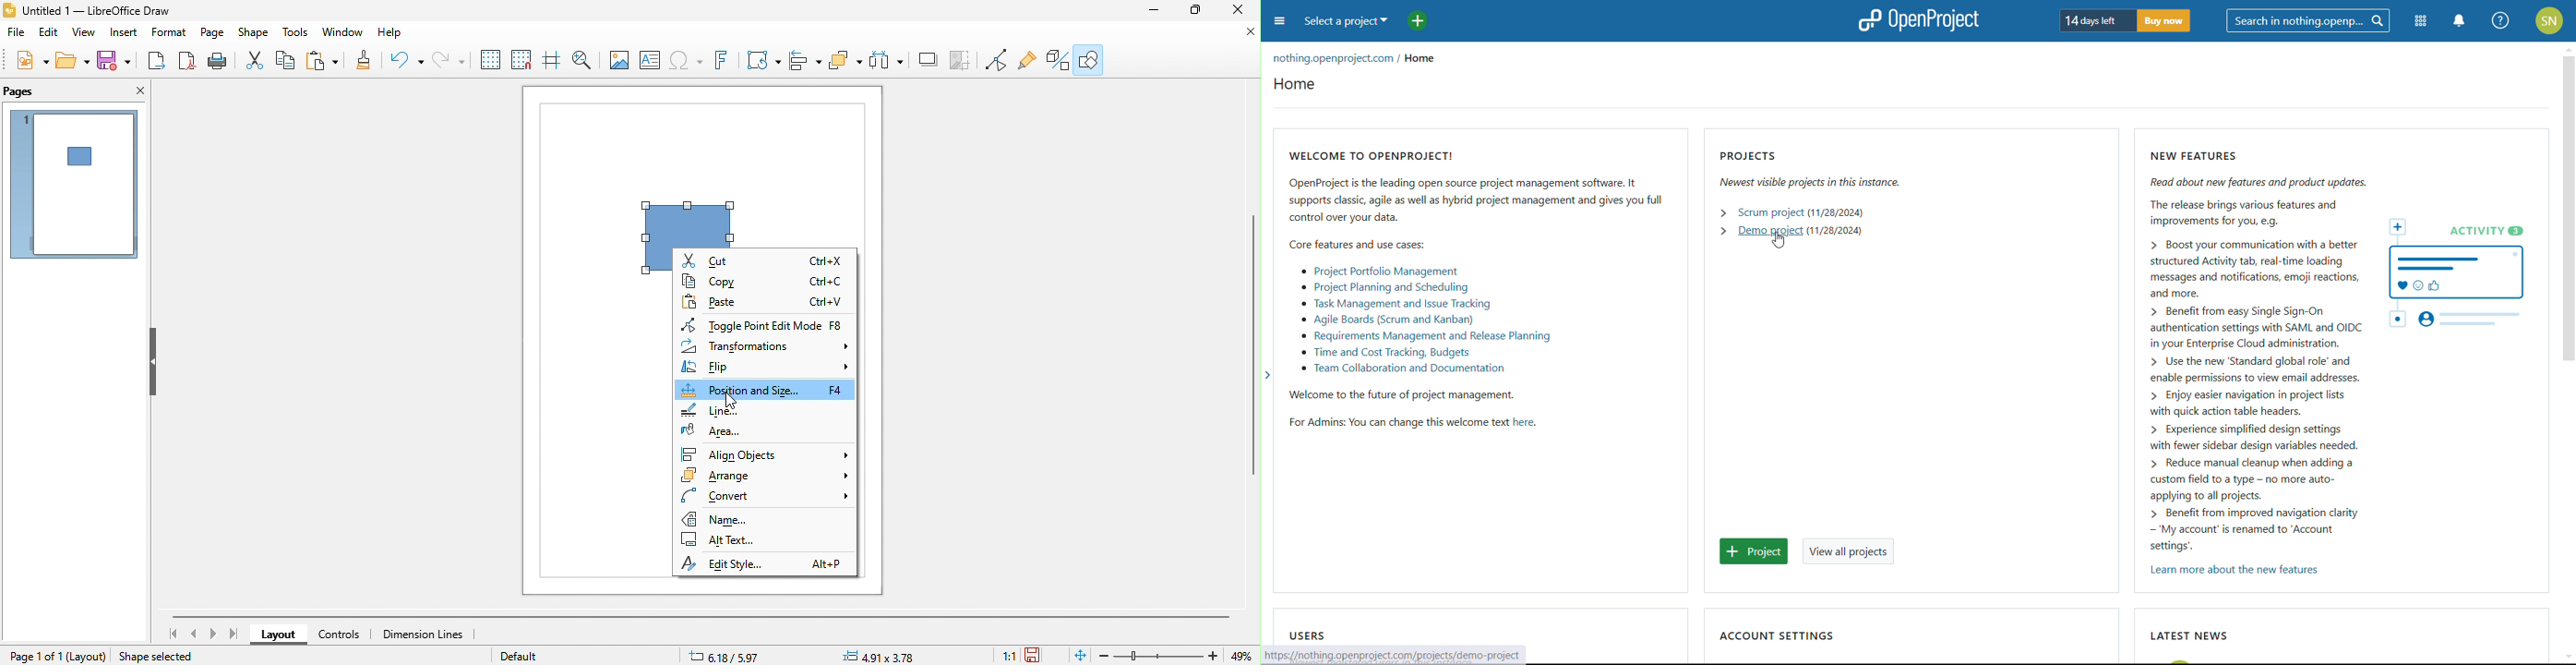  What do you see at coordinates (114, 60) in the screenshot?
I see `save` at bounding box center [114, 60].